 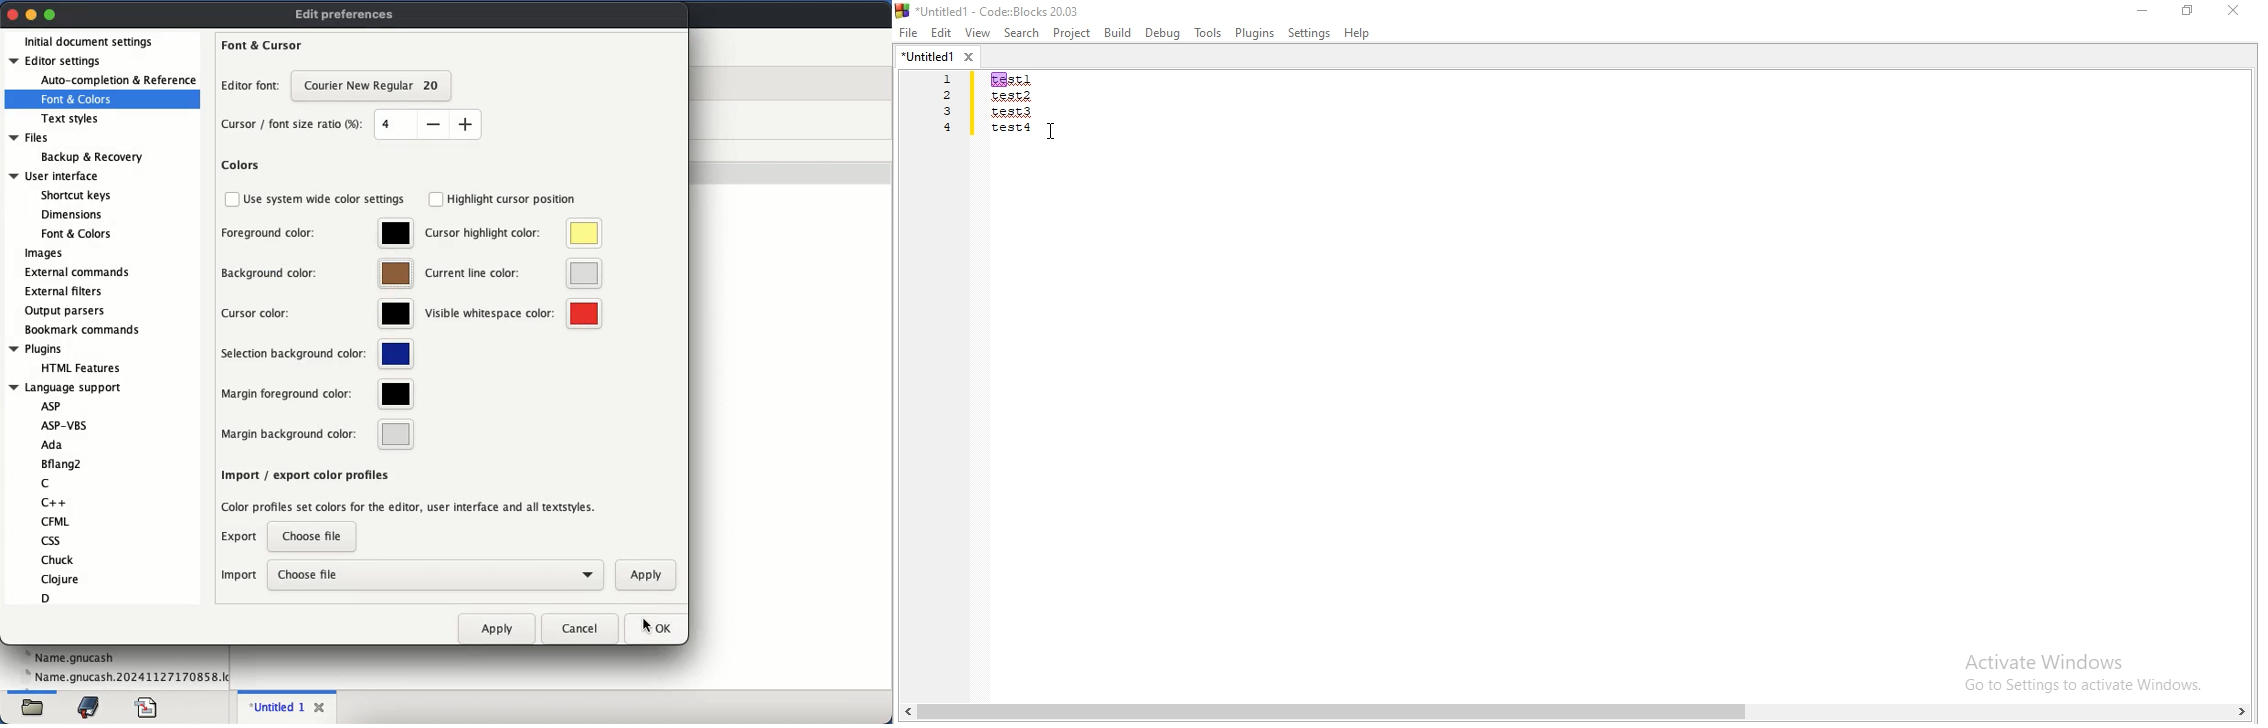 I want to click on CFML, so click(x=56, y=522).